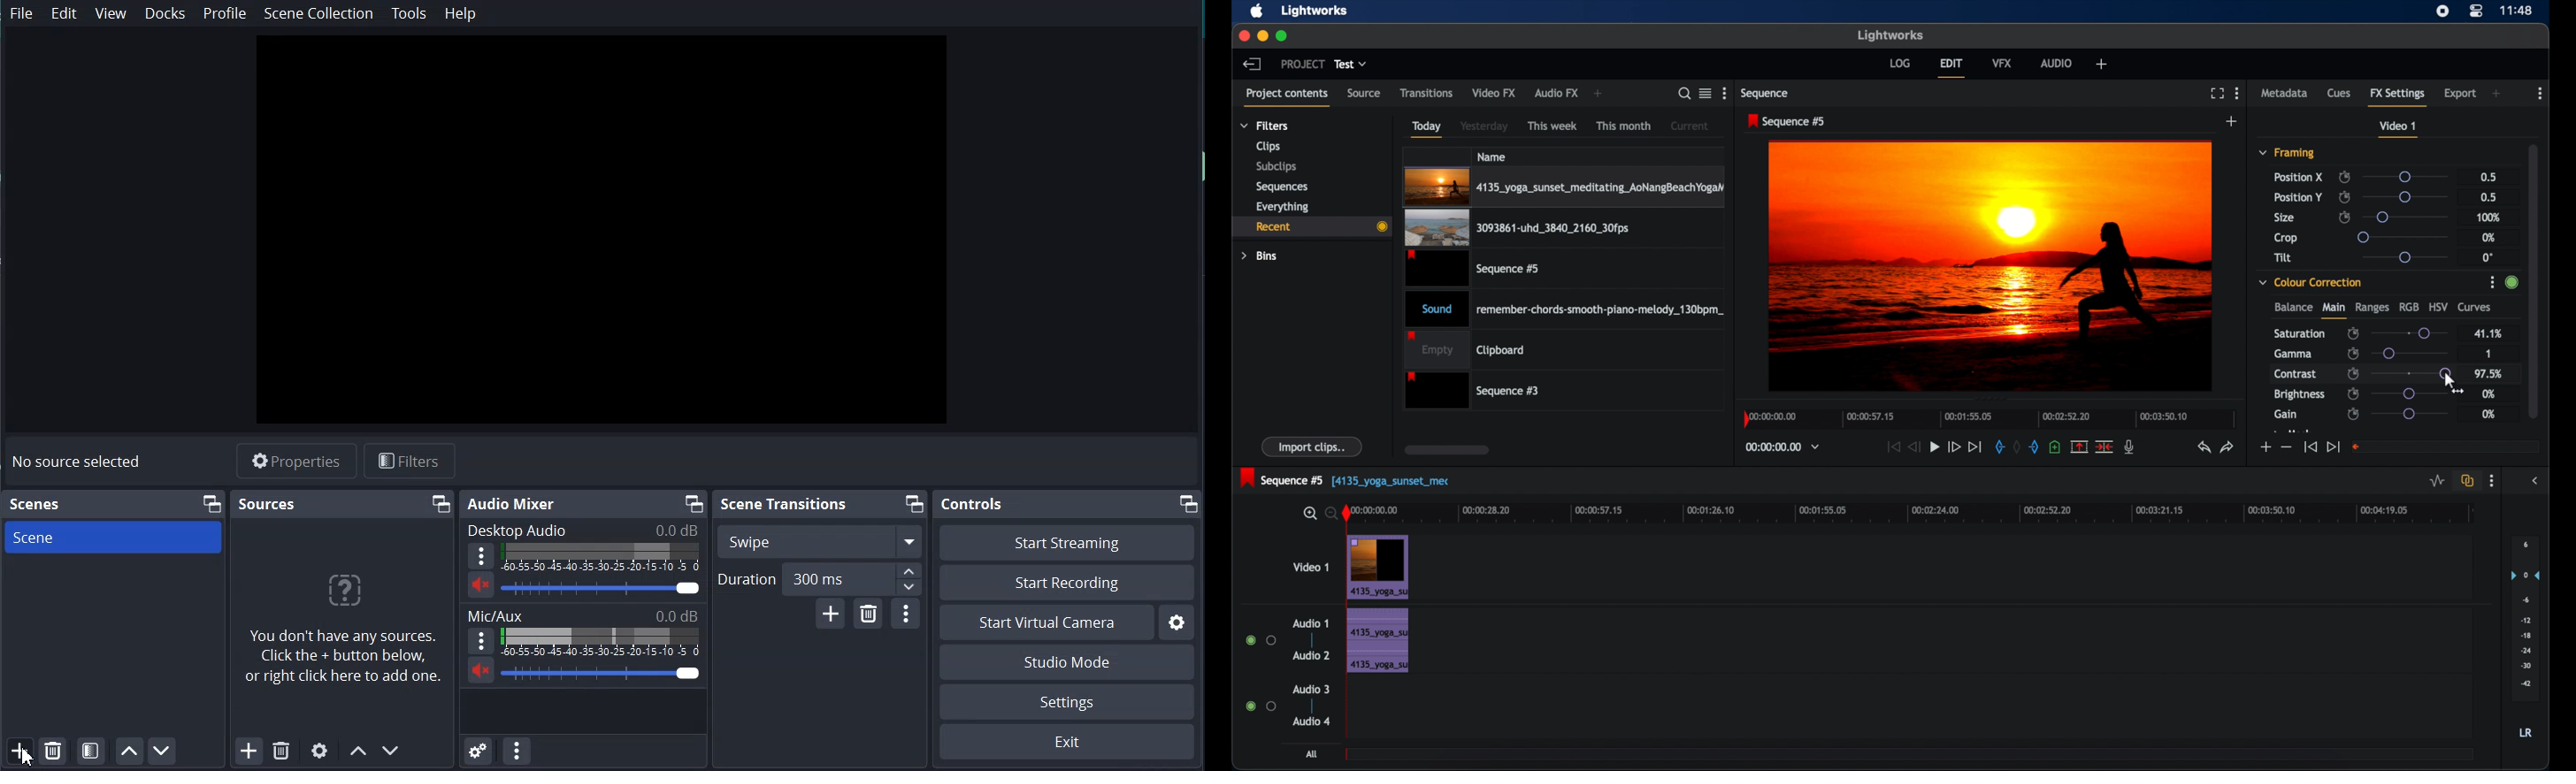 Image resolution: width=2576 pixels, height=784 pixels. What do you see at coordinates (1068, 661) in the screenshot?
I see `Studio Mode` at bounding box center [1068, 661].